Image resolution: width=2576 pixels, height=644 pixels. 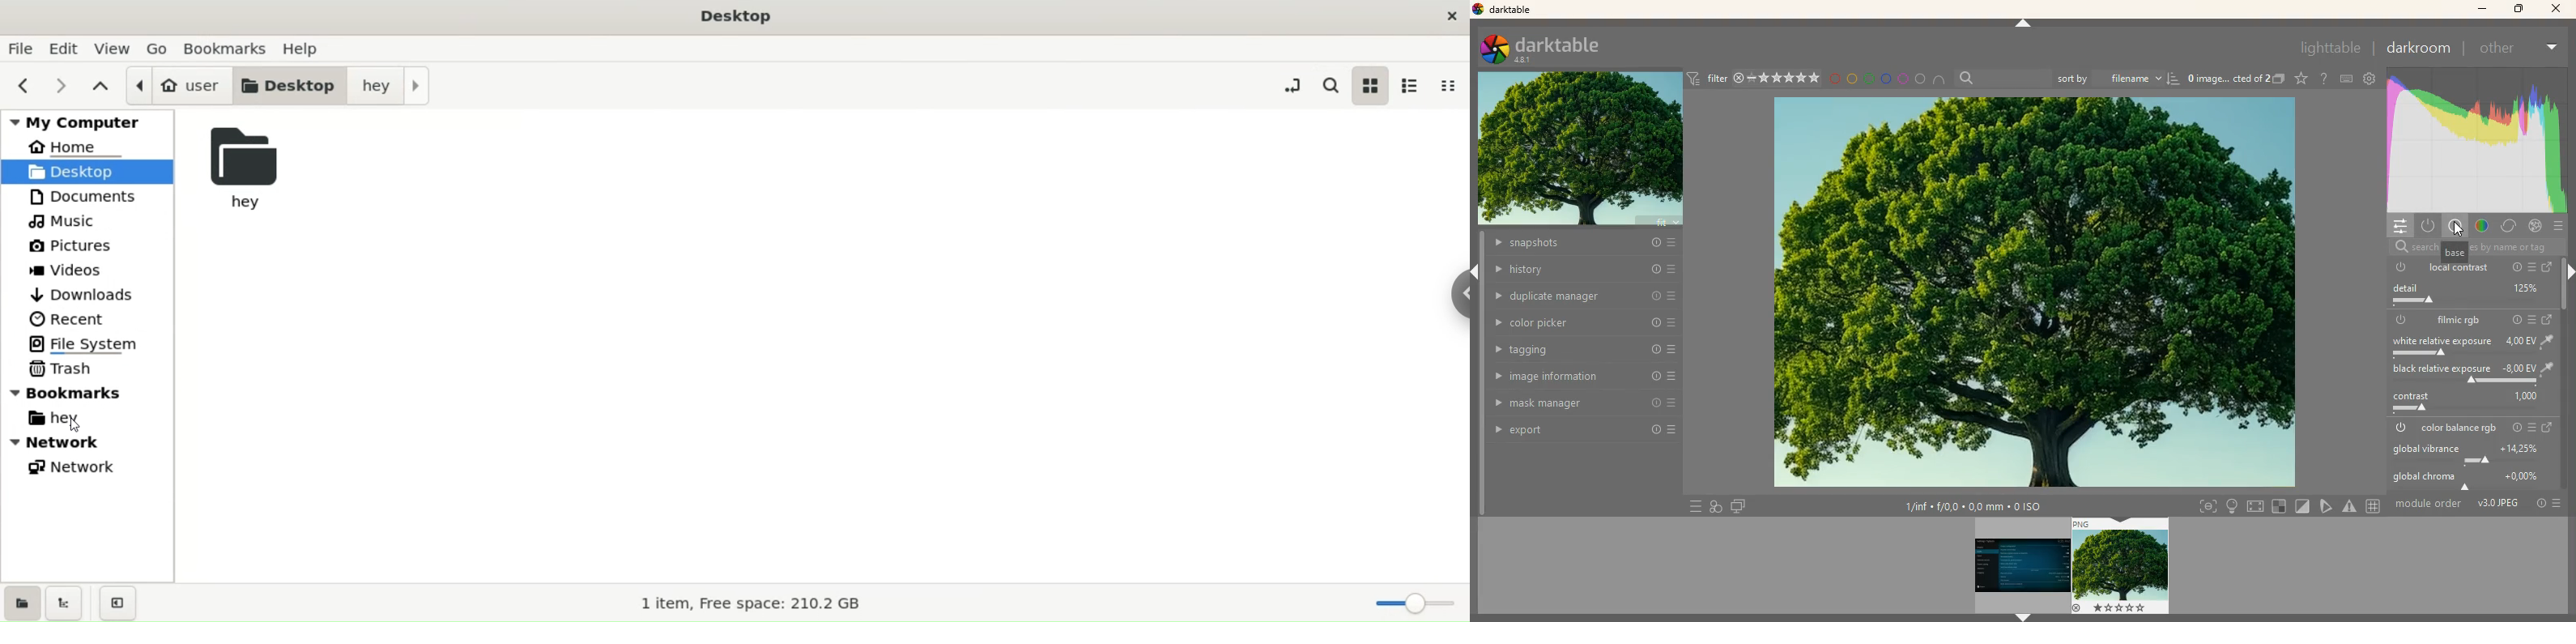 I want to click on info, so click(x=2517, y=321).